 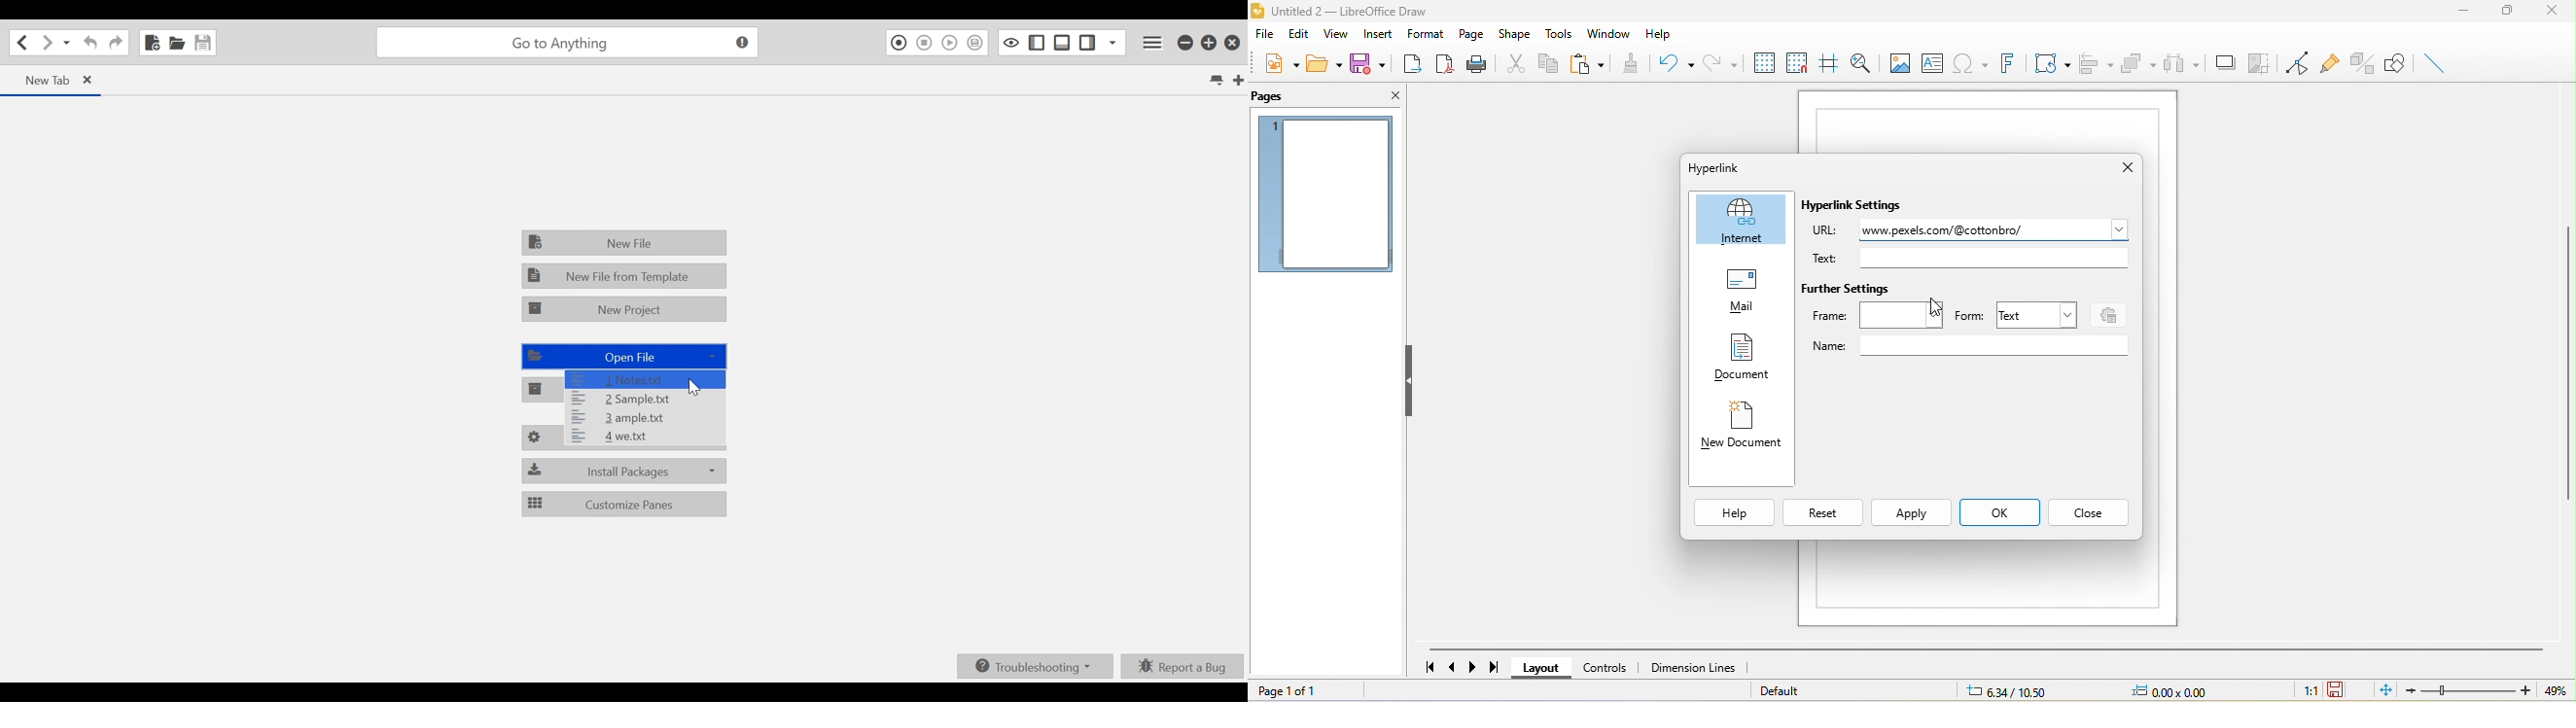 What do you see at coordinates (1514, 34) in the screenshot?
I see `shape` at bounding box center [1514, 34].